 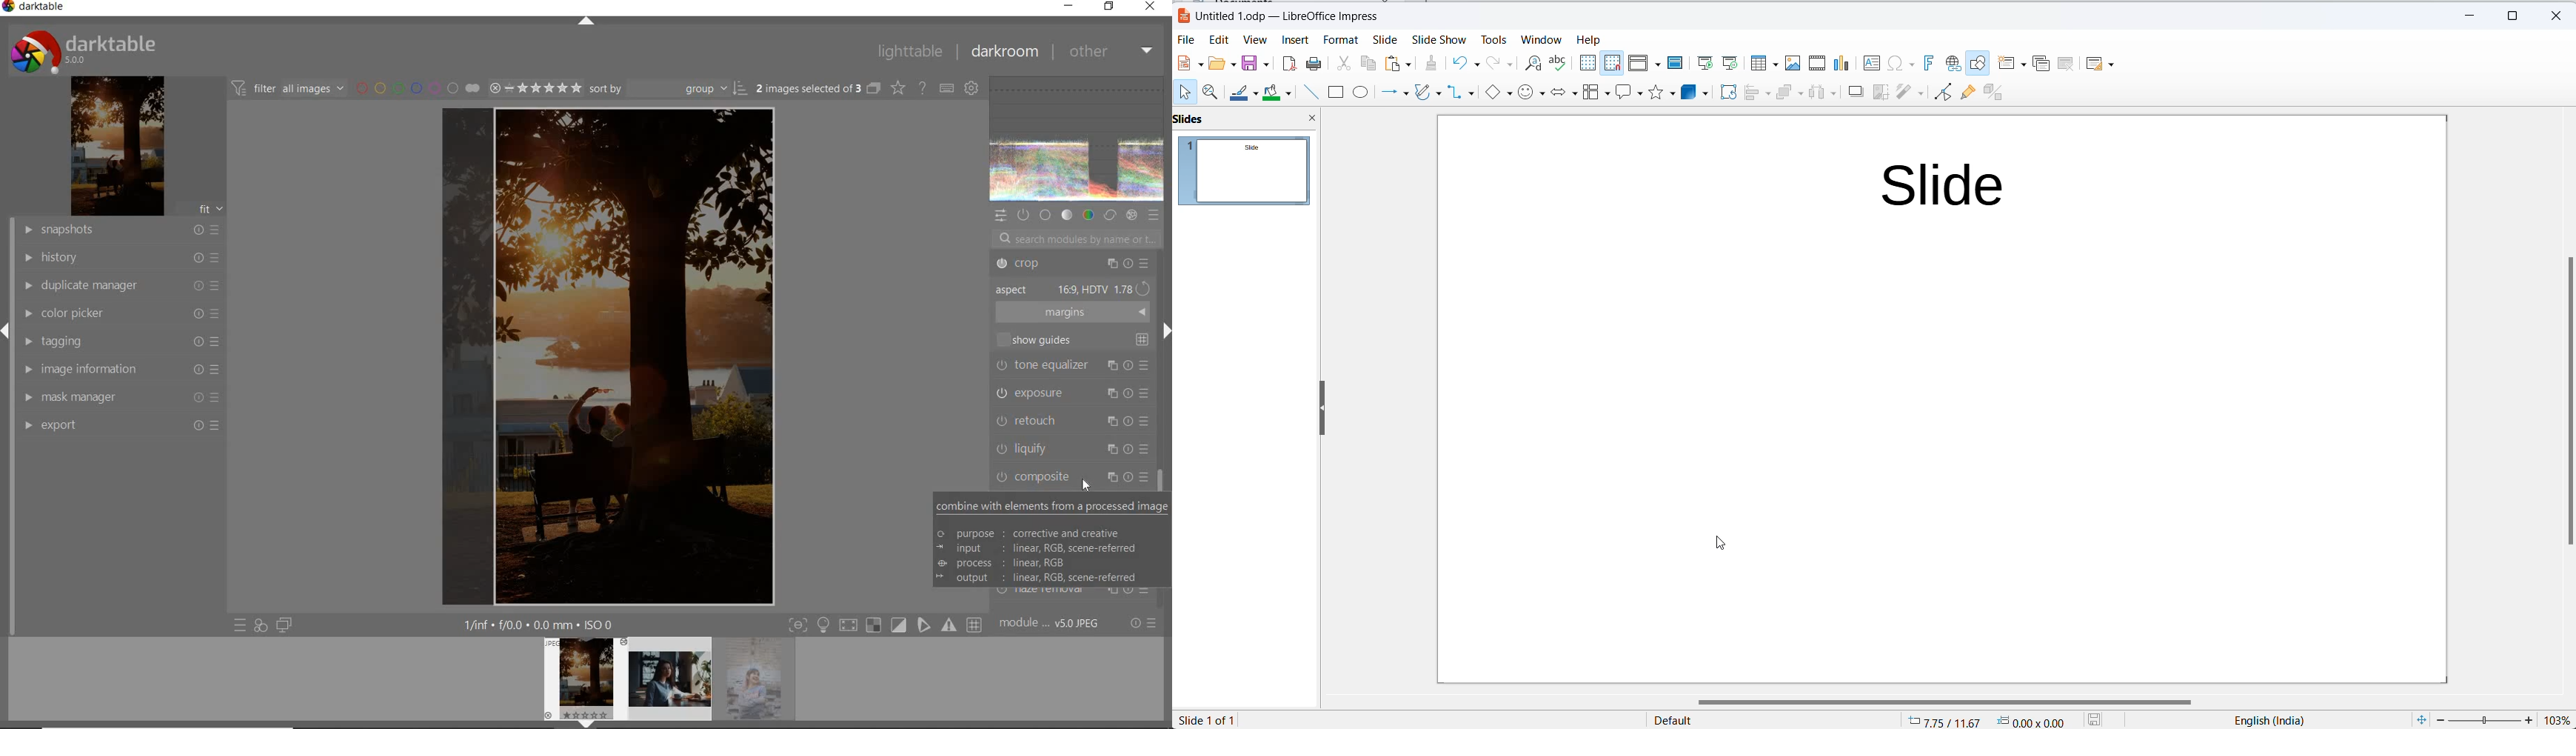 I want to click on zoom percentage, so click(x=2557, y=719).